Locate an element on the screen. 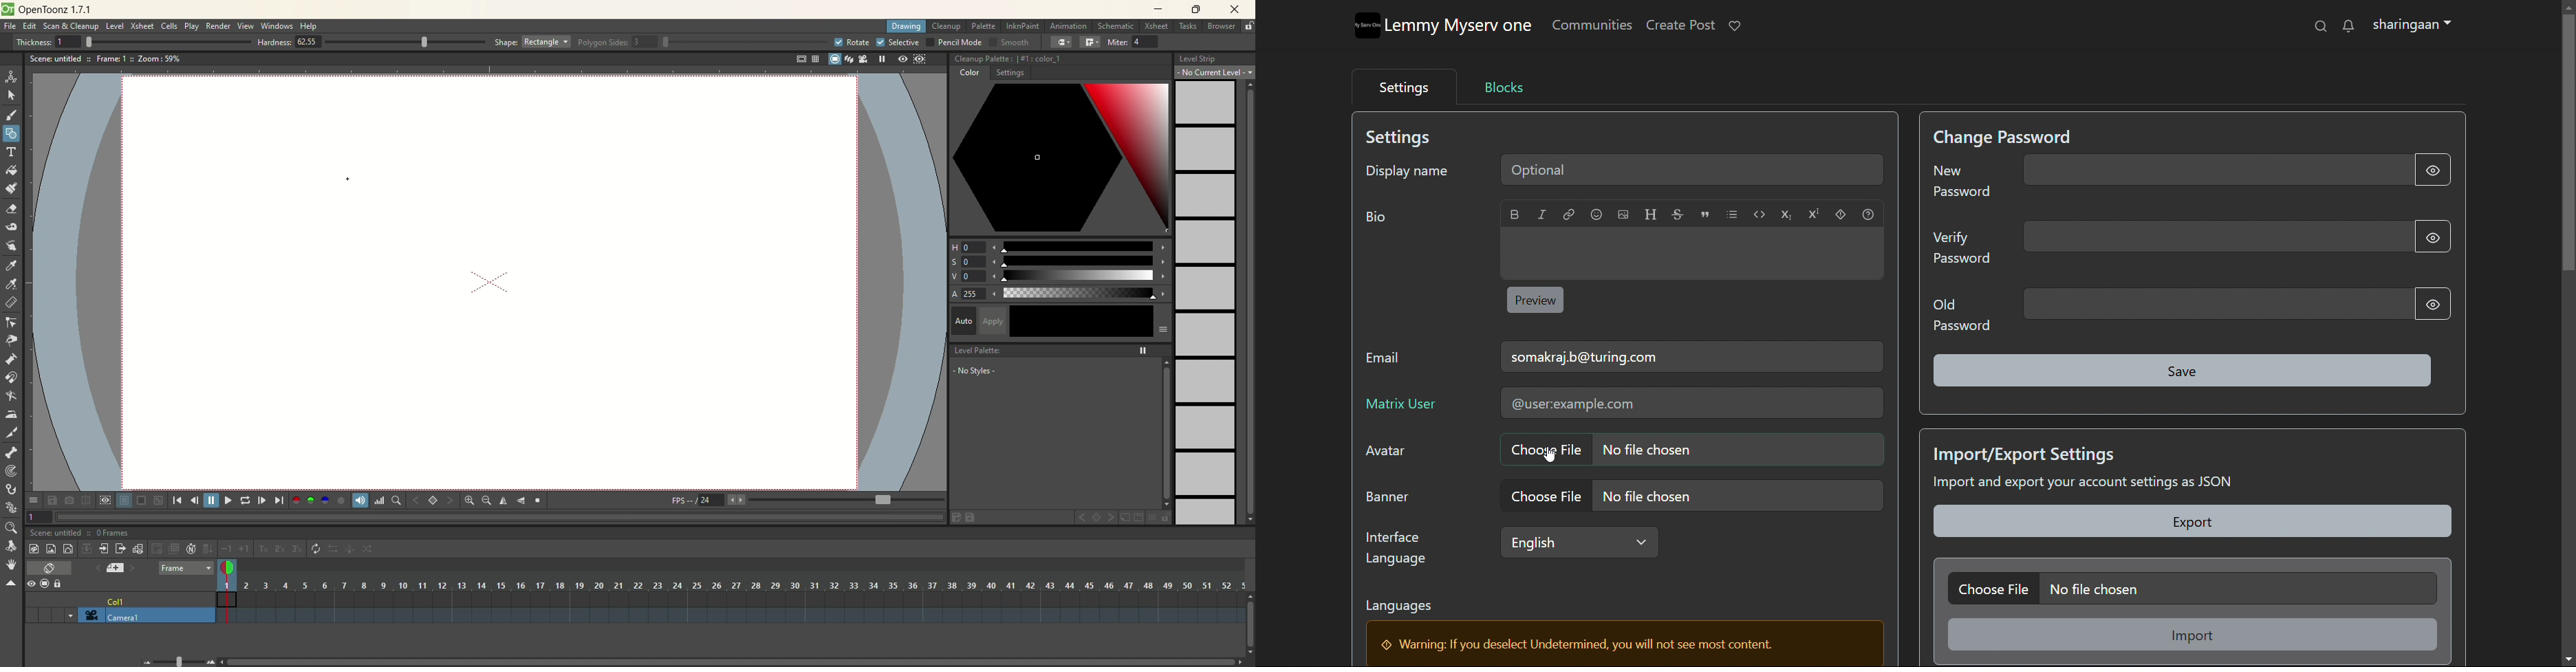 This screenshot has height=672, width=2576. lock toggle is located at coordinates (63, 583).